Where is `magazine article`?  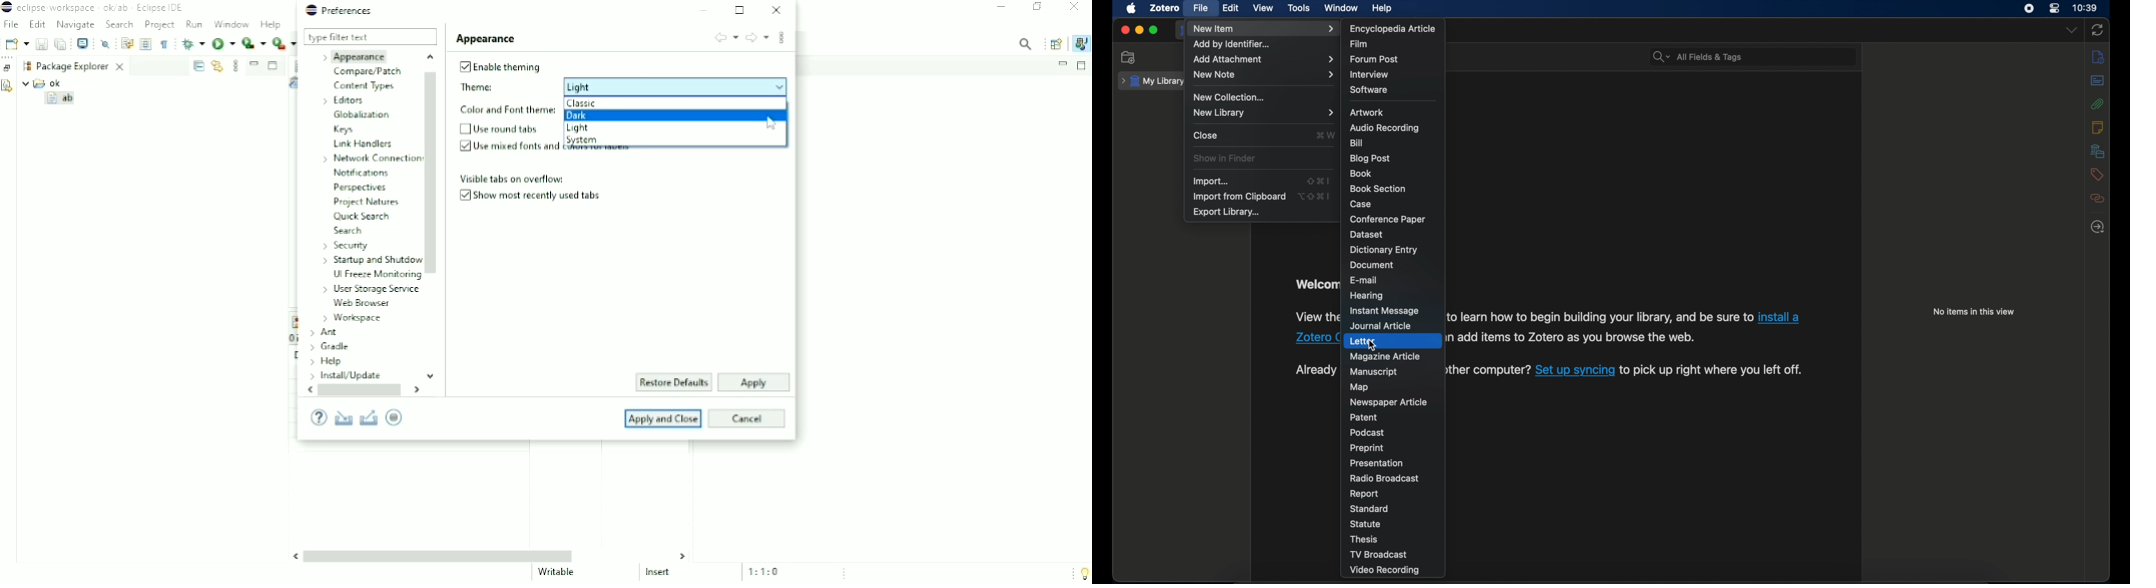 magazine article is located at coordinates (1387, 357).